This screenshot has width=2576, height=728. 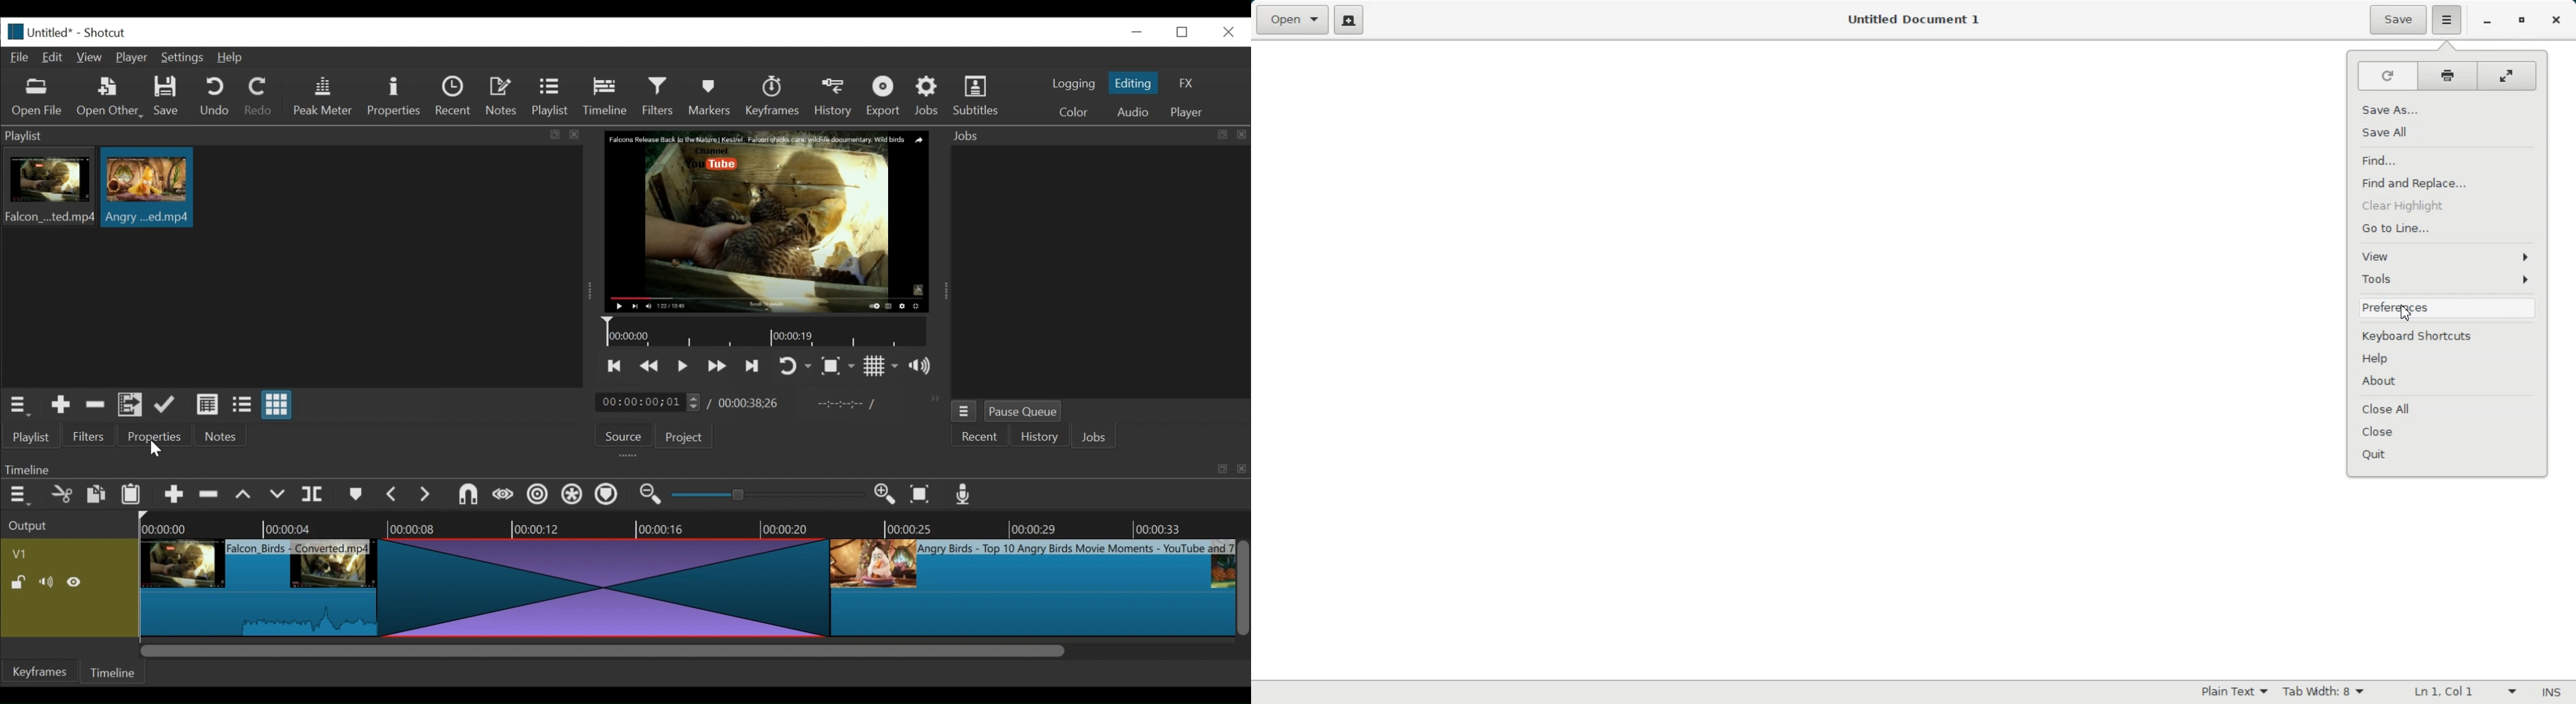 What do you see at coordinates (1227, 31) in the screenshot?
I see `close` at bounding box center [1227, 31].